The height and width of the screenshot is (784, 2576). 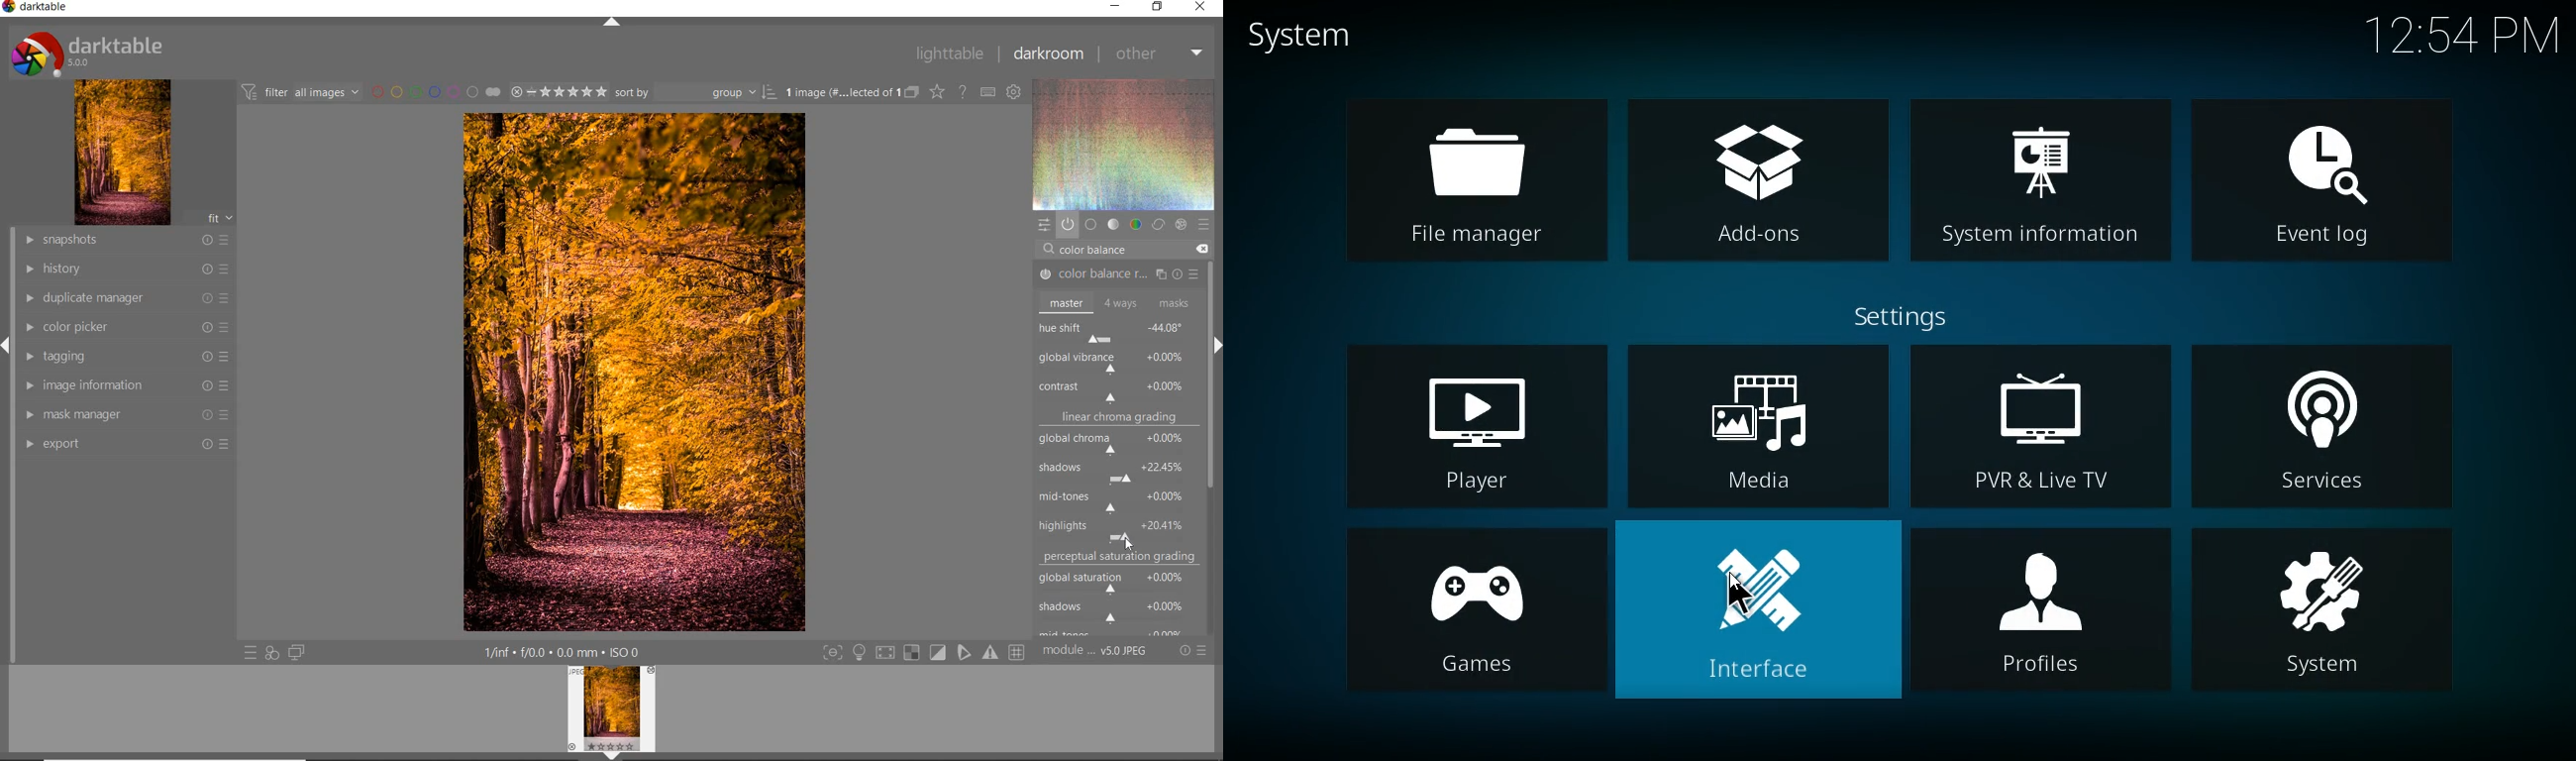 I want to click on system name, so click(x=35, y=7).